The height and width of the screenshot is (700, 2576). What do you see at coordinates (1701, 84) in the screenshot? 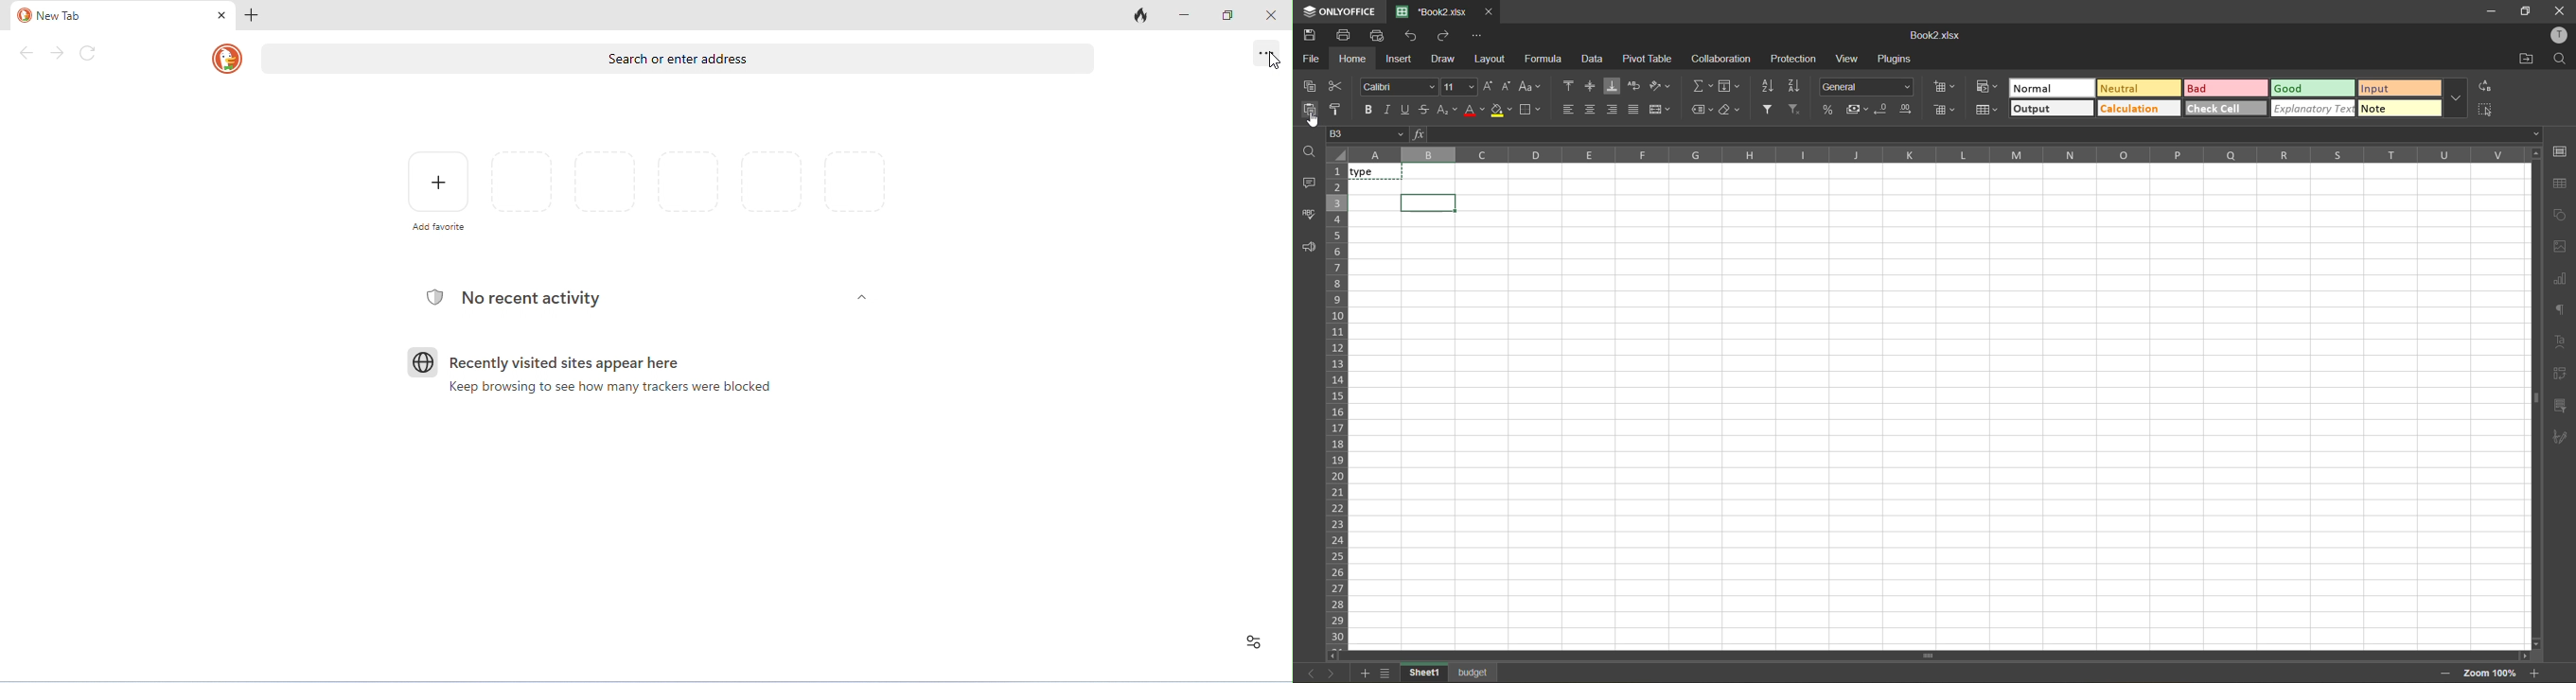
I see `summation` at bounding box center [1701, 84].